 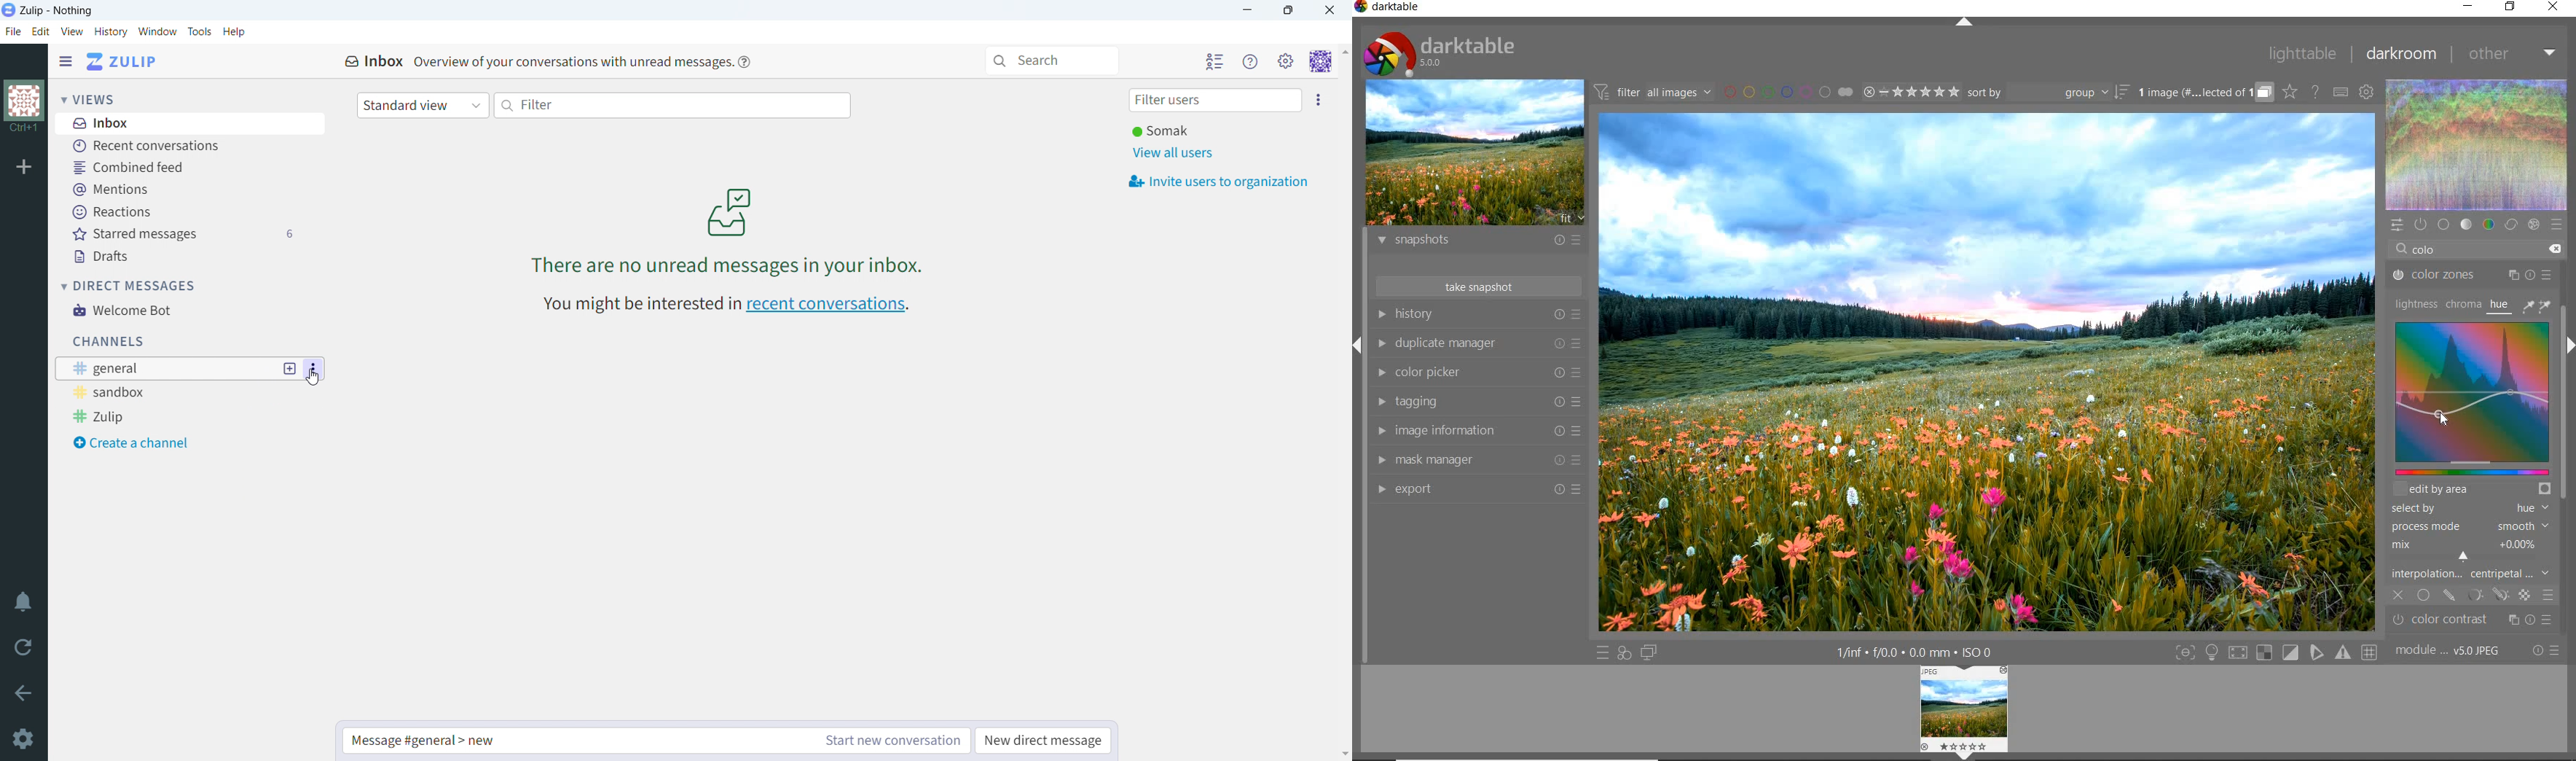 What do you see at coordinates (2470, 472) in the screenshot?
I see `slider` at bounding box center [2470, 472].